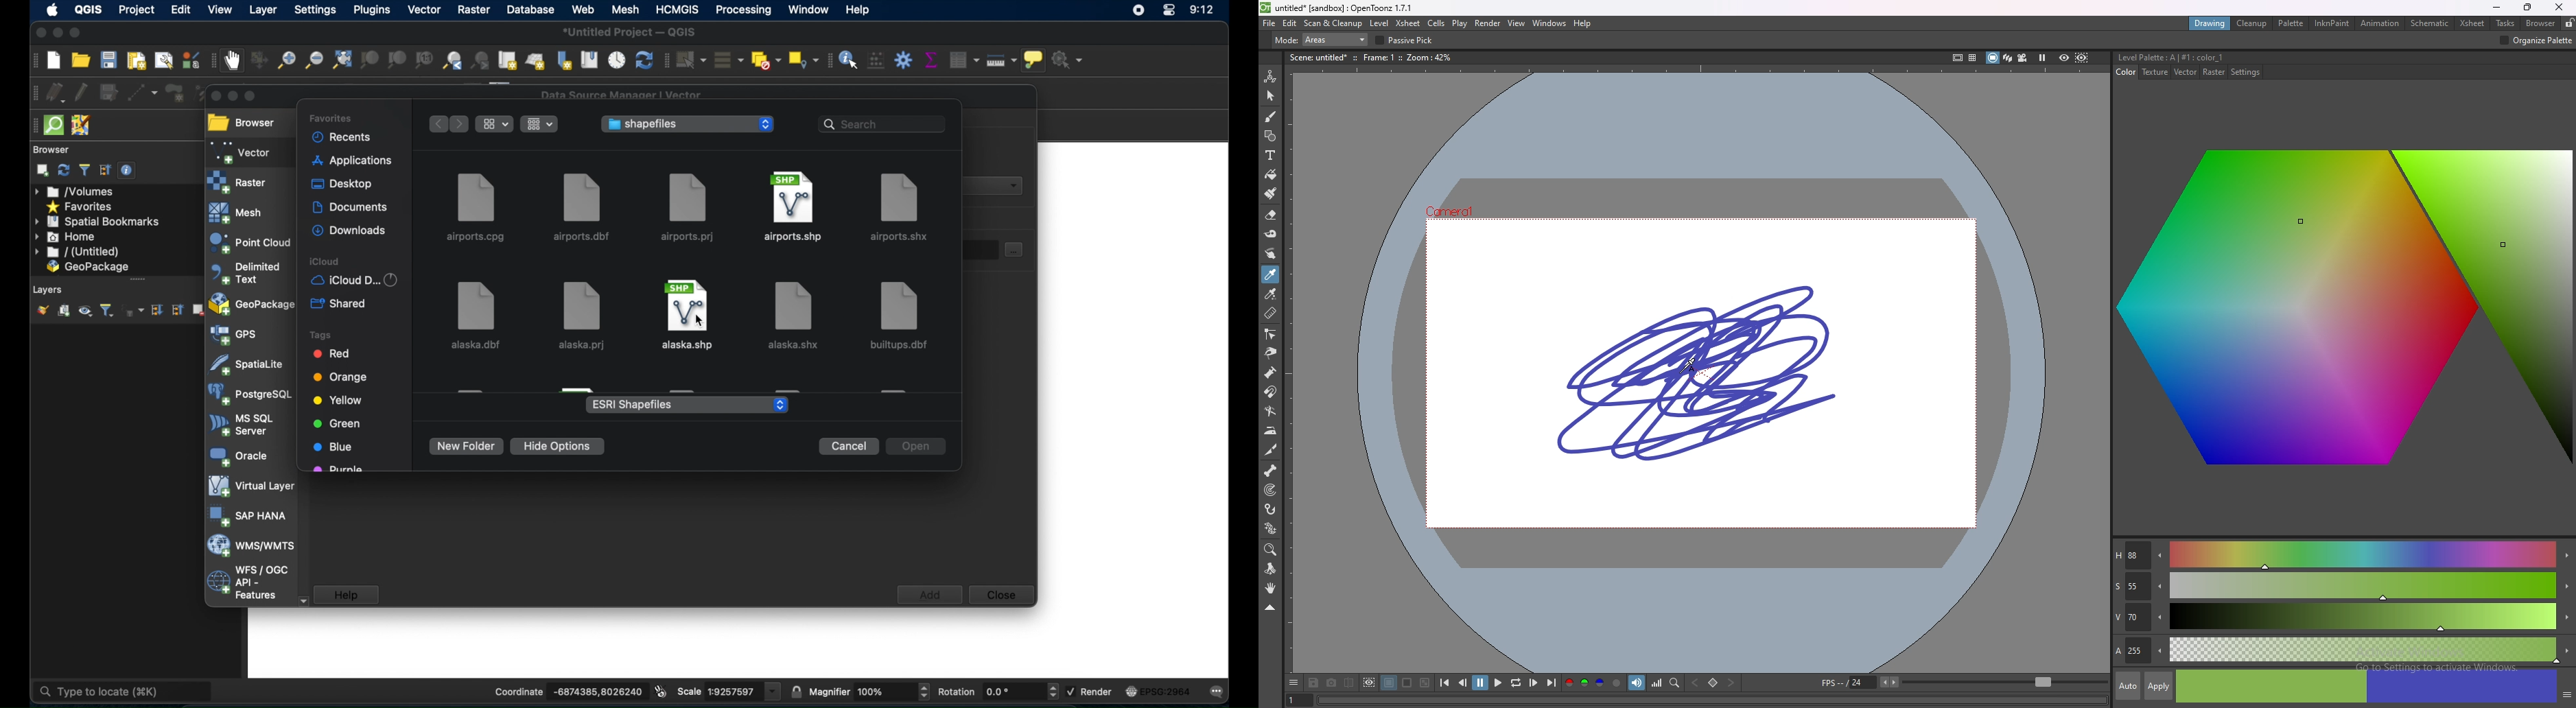  I want to click on manage map themes, so click(85, 312).